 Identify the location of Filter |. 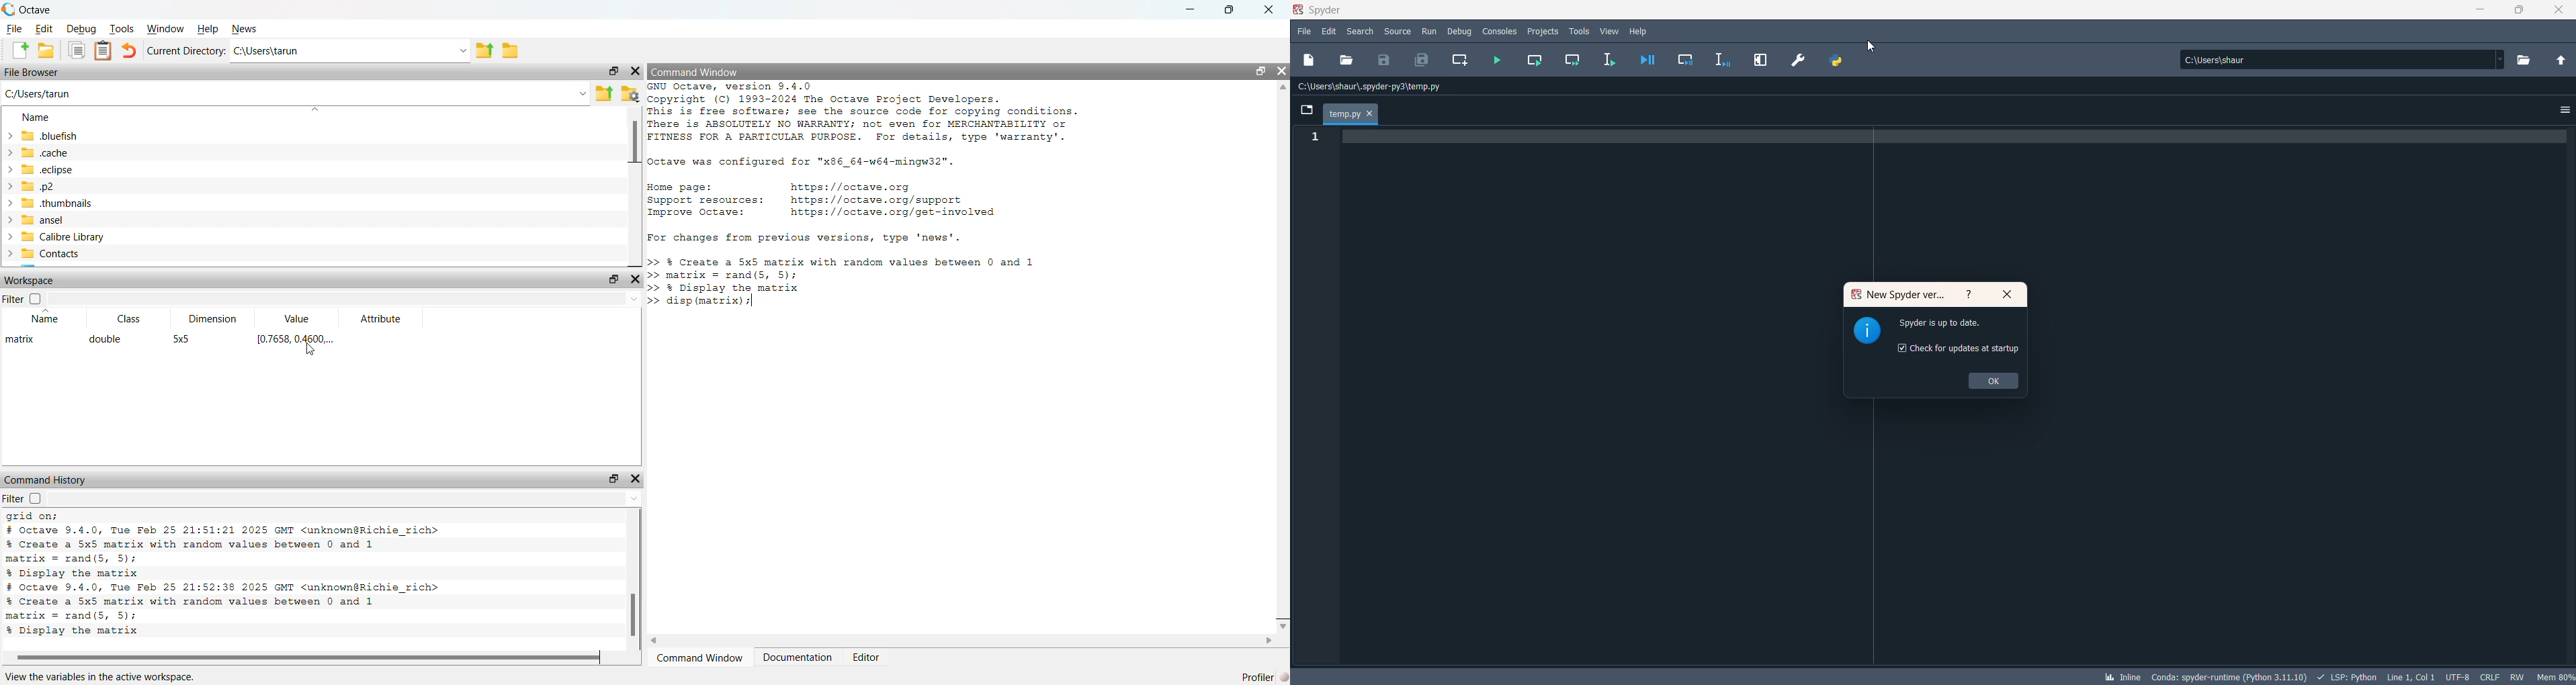
(17, 300).